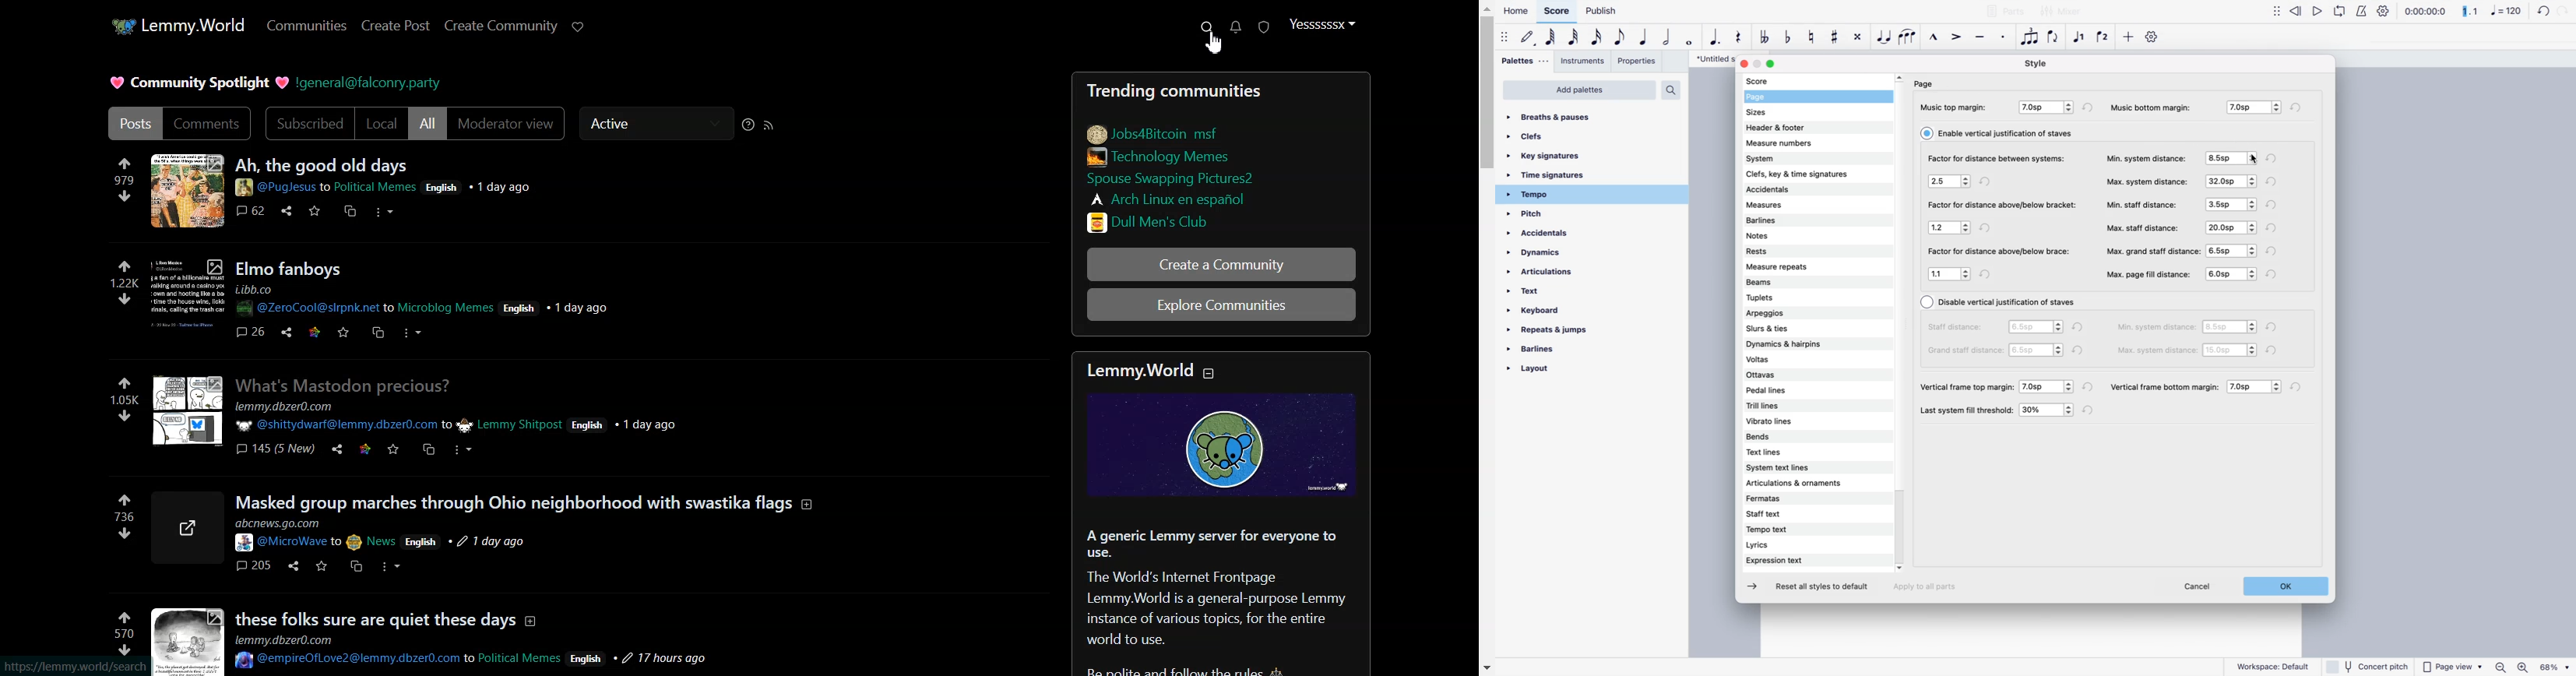 The width and height of the screenshot is (2576, 700). I want to click on refresh, so click(2275, 327).